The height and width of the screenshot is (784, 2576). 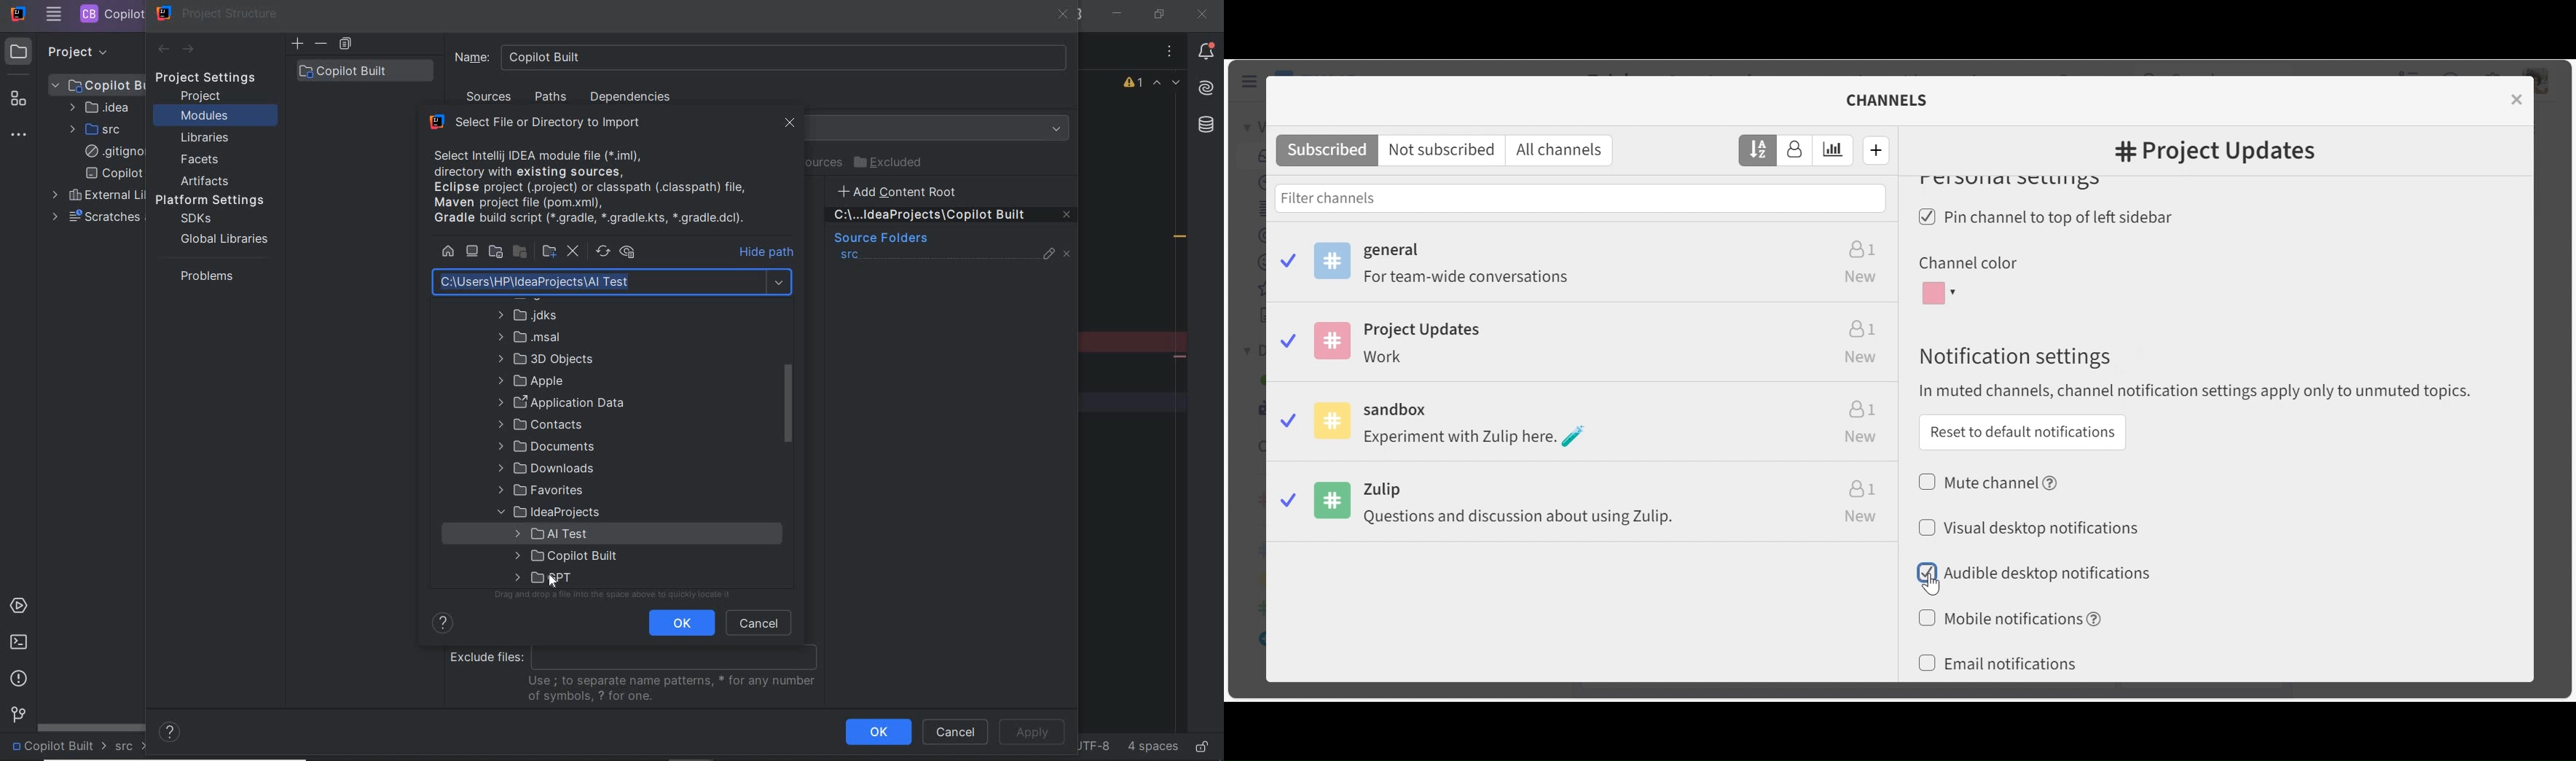 What do you see at coordinates (549, 252) in the screenshot?
I see `new directory` at bounding box center [549, 252].